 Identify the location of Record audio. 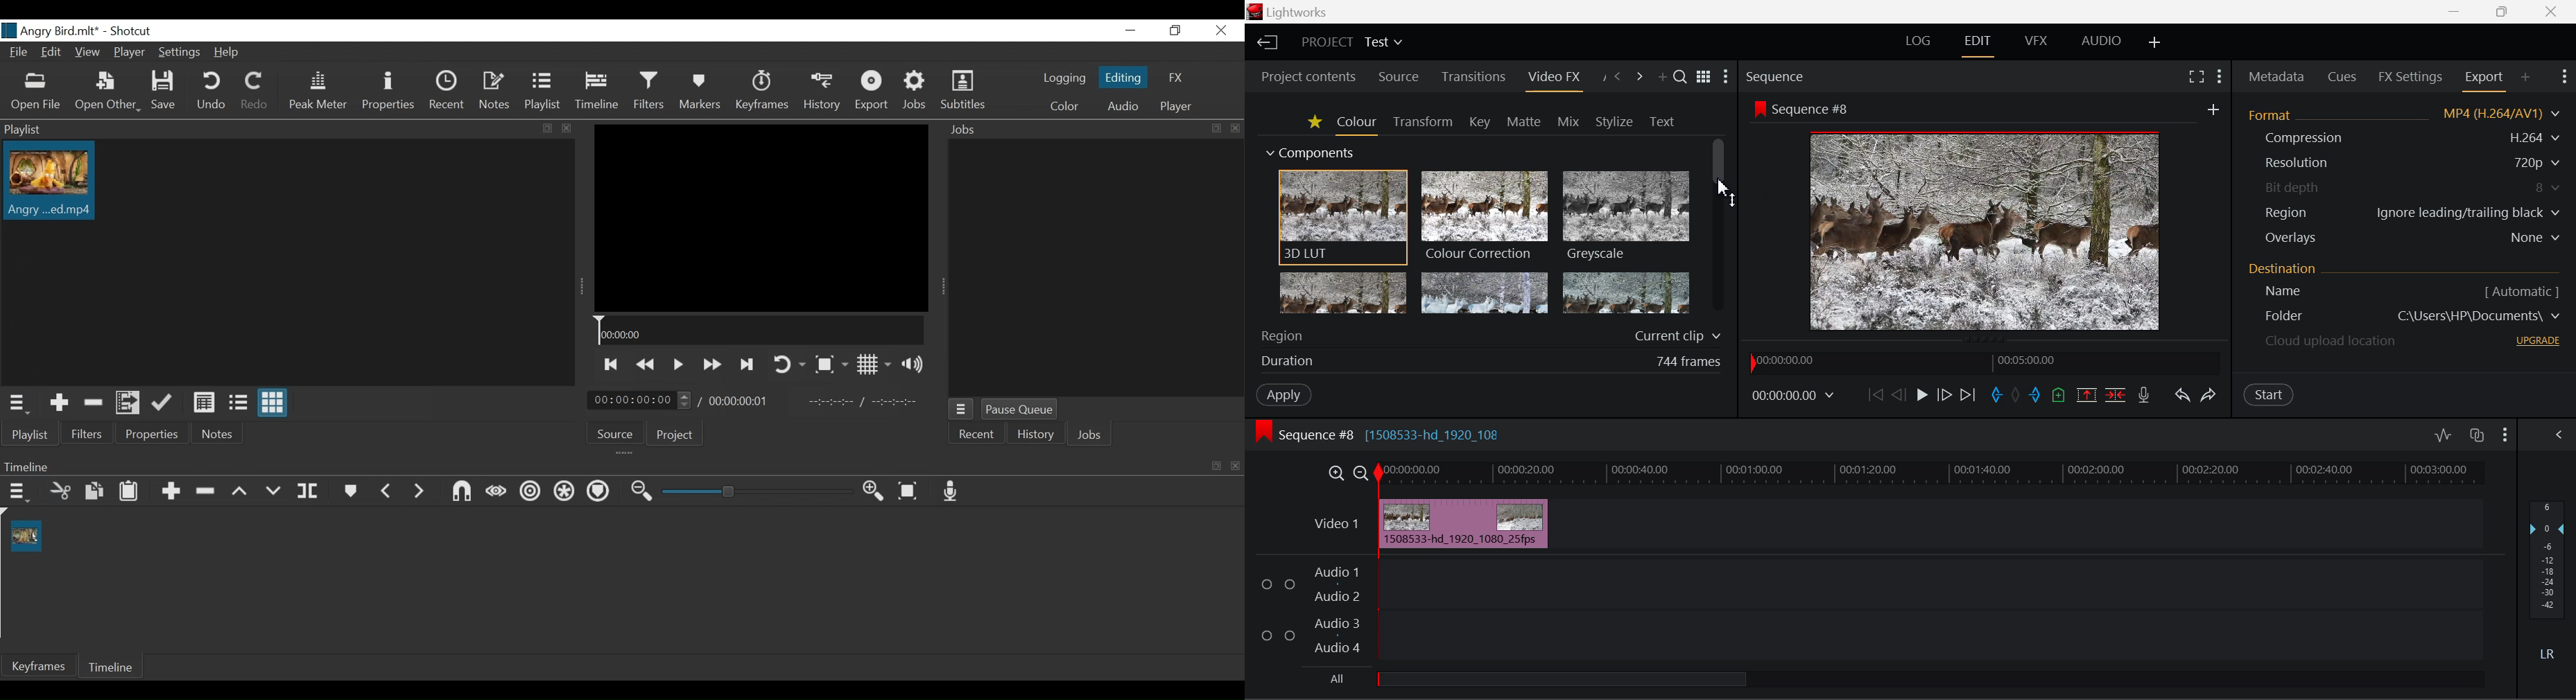
(950, 491).